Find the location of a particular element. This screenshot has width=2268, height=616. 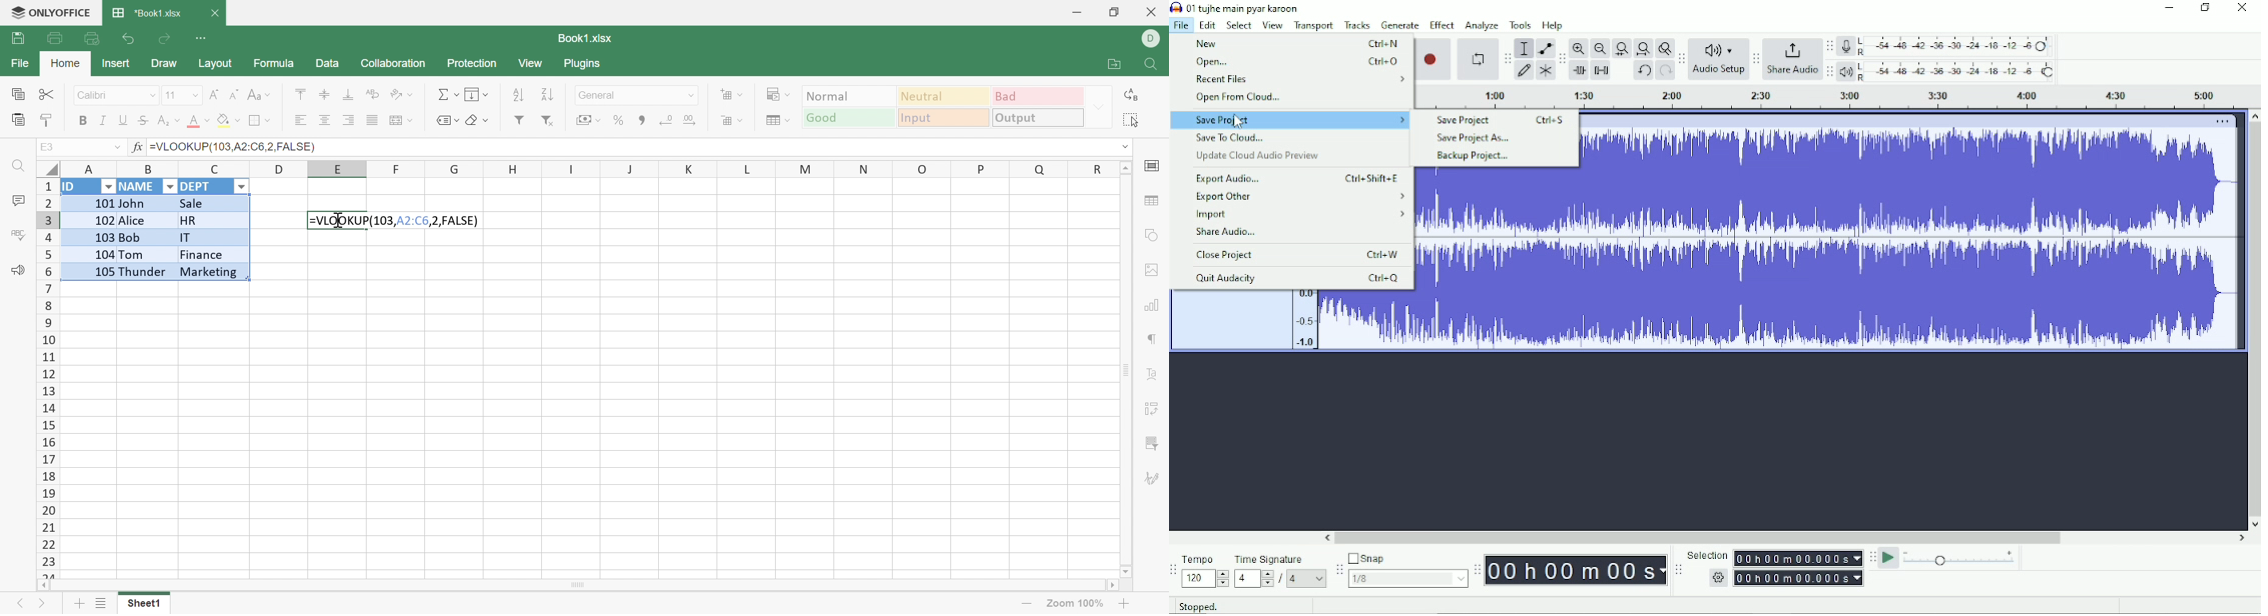

Minimize is located at coordinates (2170, 9).